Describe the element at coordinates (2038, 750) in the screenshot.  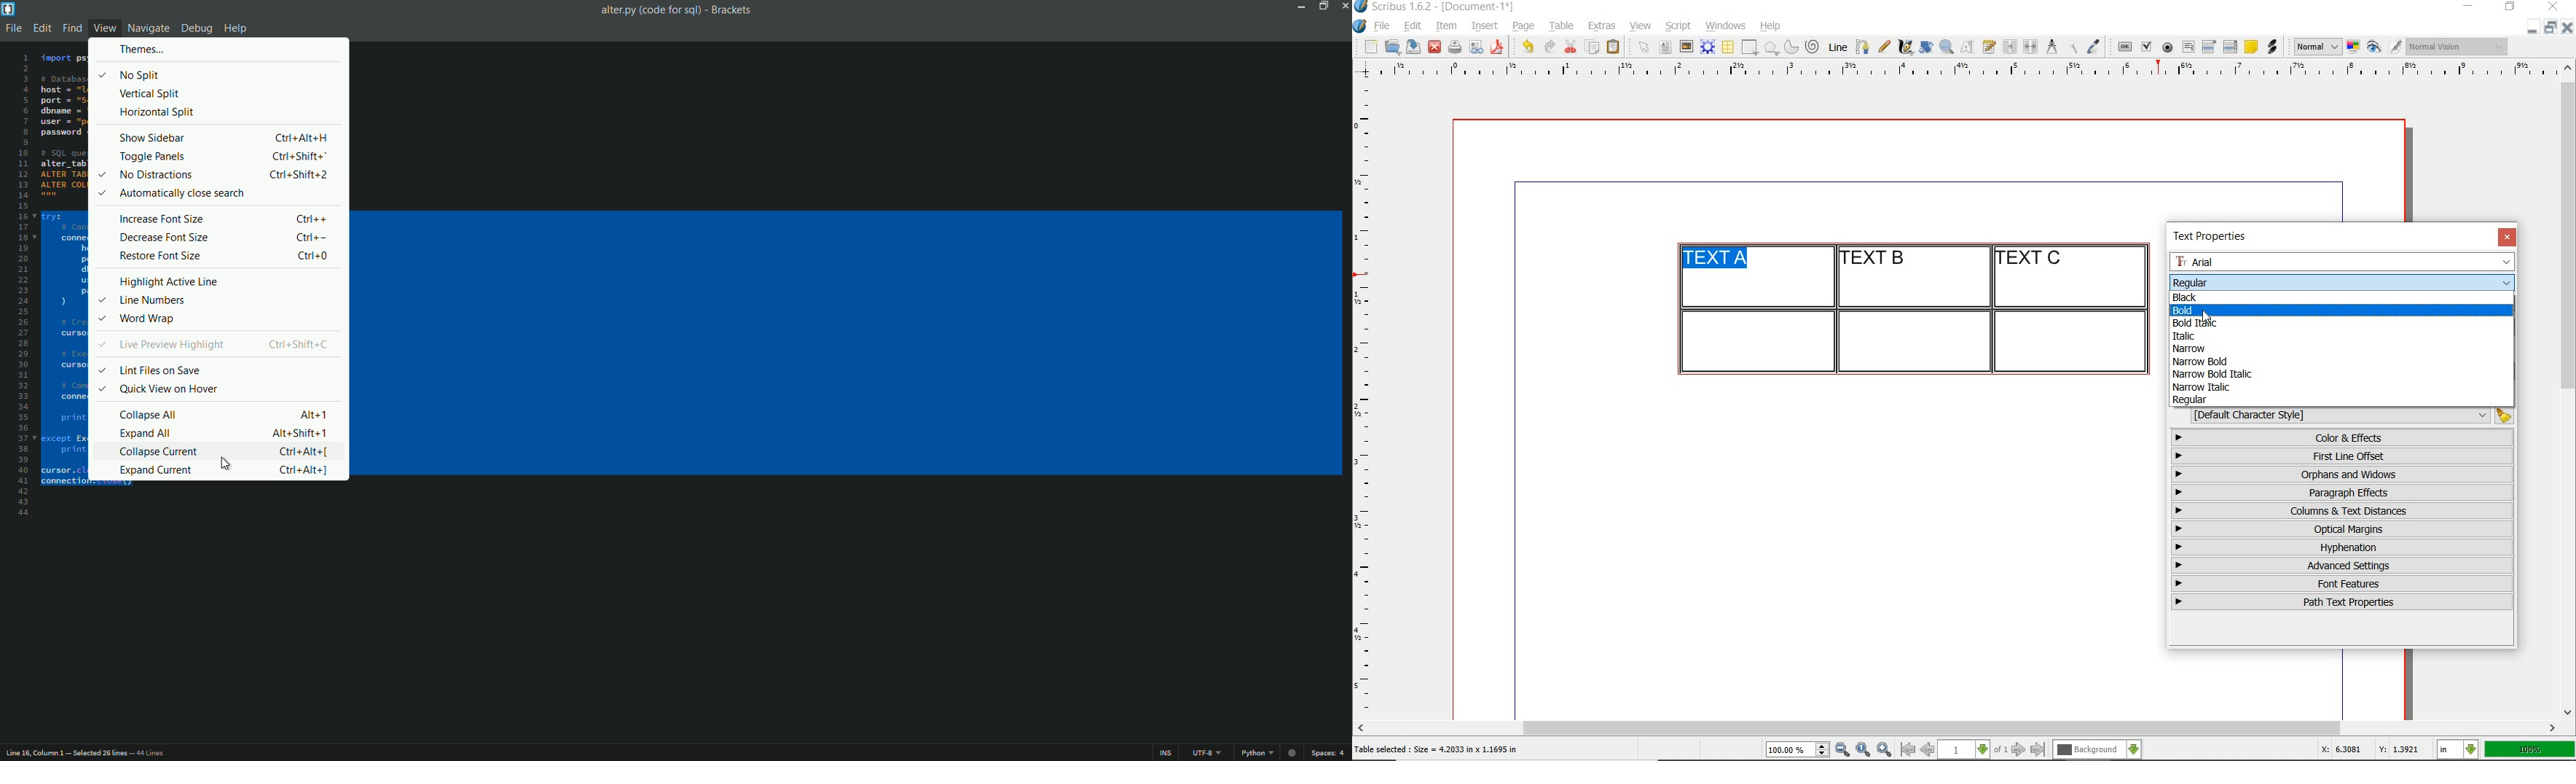
I see `go to last page` at that location.